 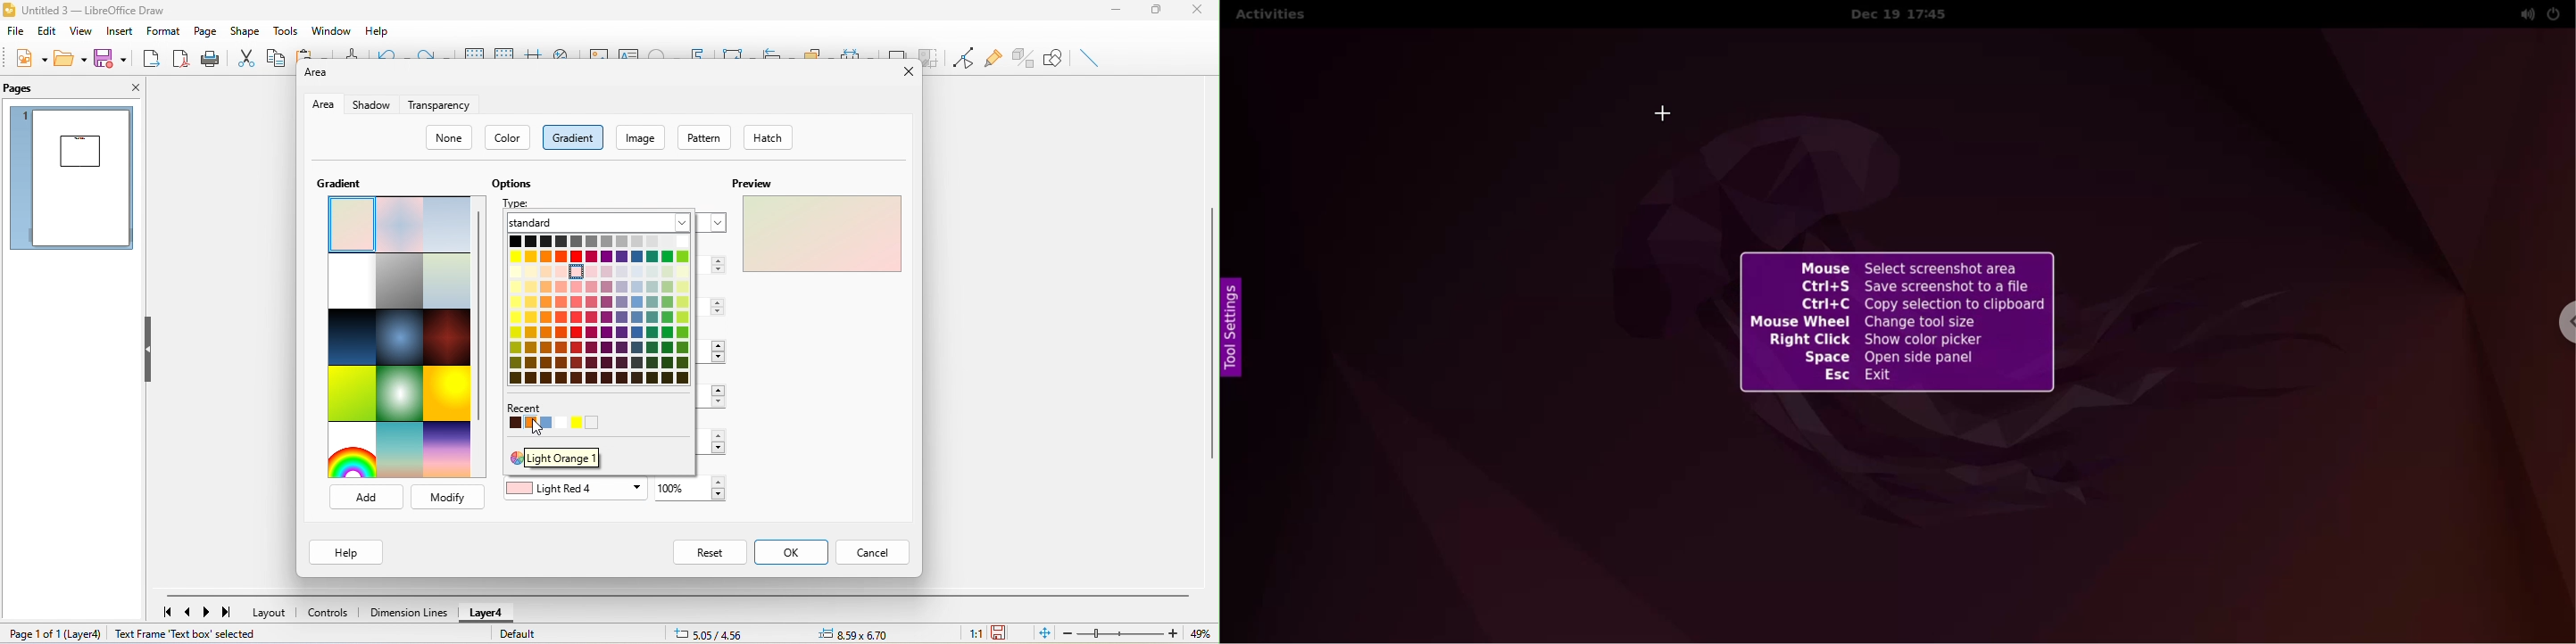 I want to click on recent, so click(x=528, y=407).